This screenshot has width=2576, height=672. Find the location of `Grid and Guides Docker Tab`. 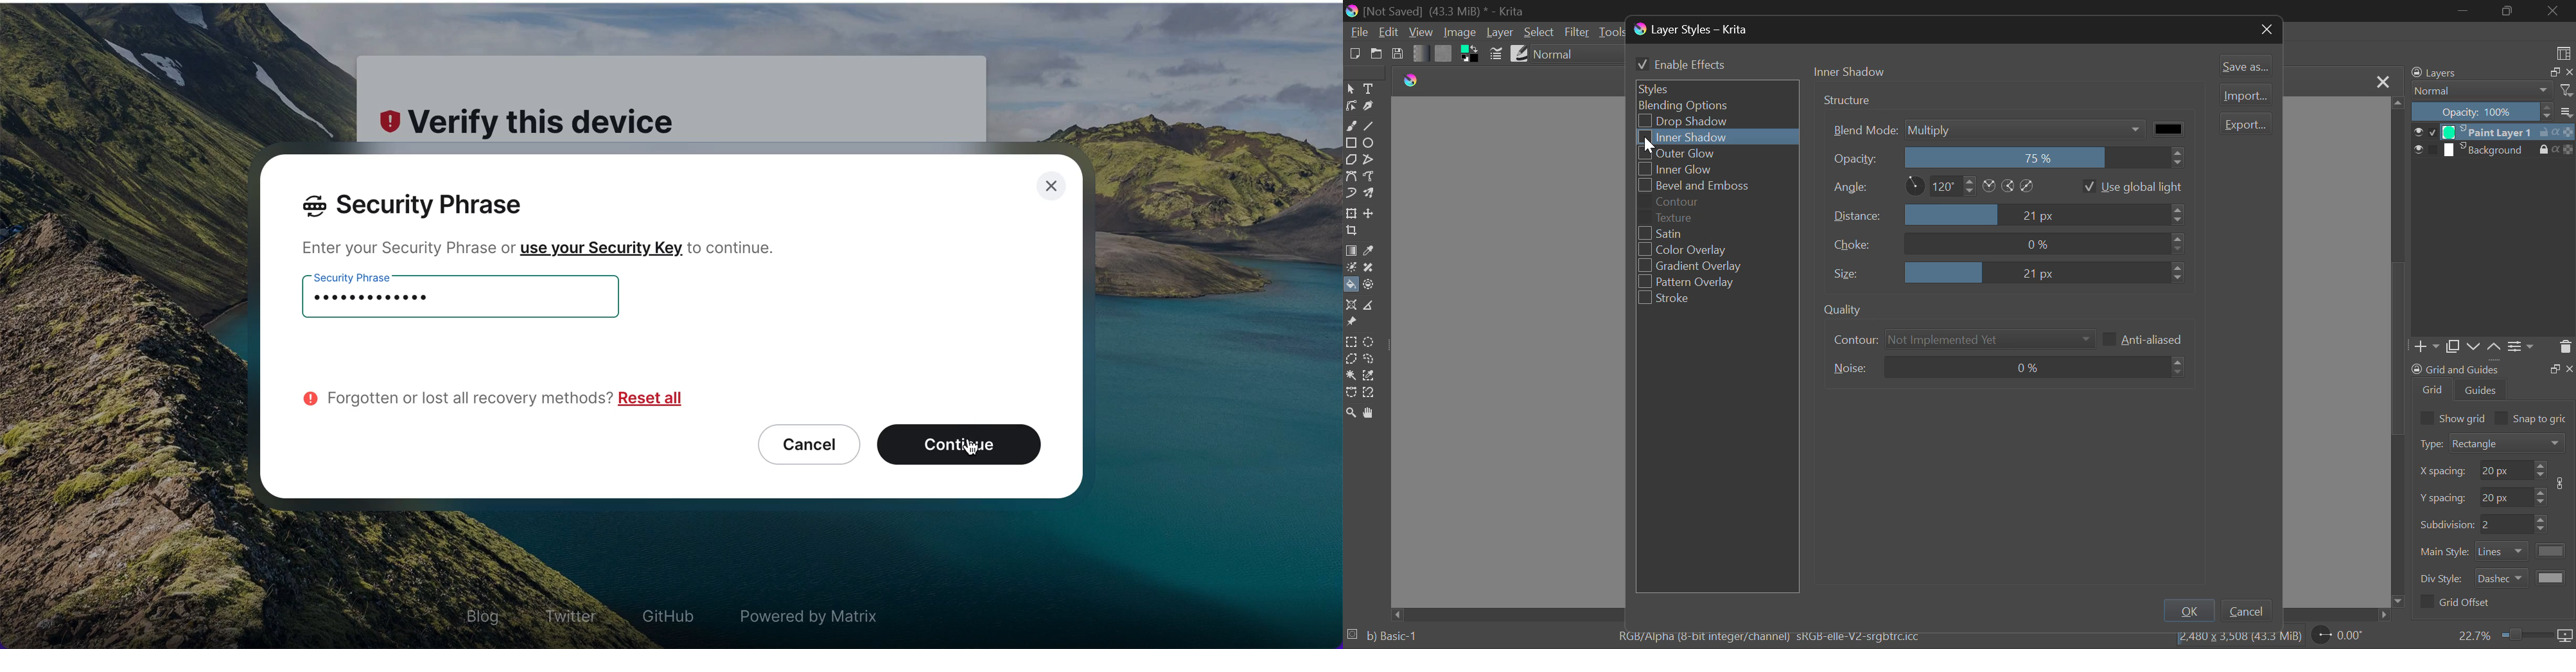

Grid and Guides Docker Tab is located at coordinates (2493, 383).